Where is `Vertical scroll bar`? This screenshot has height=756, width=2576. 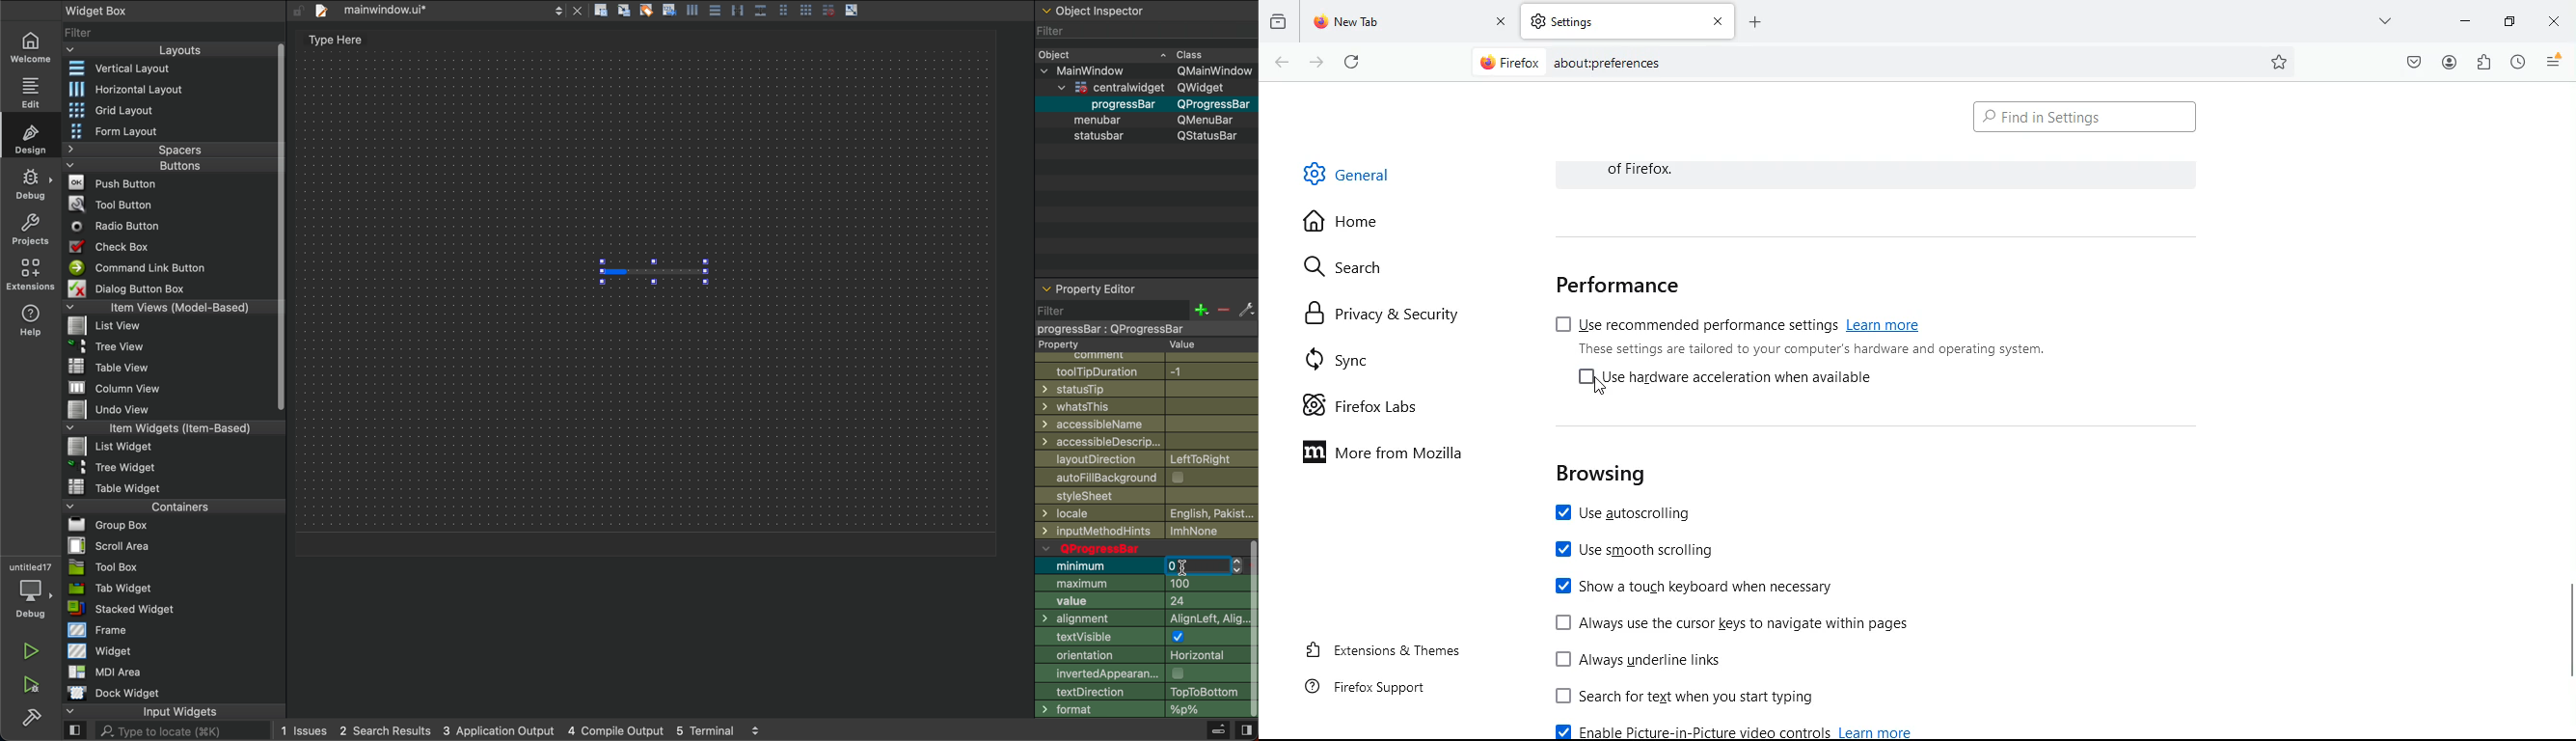
Vertical scroll bar is located at coordinates (2566, 634).